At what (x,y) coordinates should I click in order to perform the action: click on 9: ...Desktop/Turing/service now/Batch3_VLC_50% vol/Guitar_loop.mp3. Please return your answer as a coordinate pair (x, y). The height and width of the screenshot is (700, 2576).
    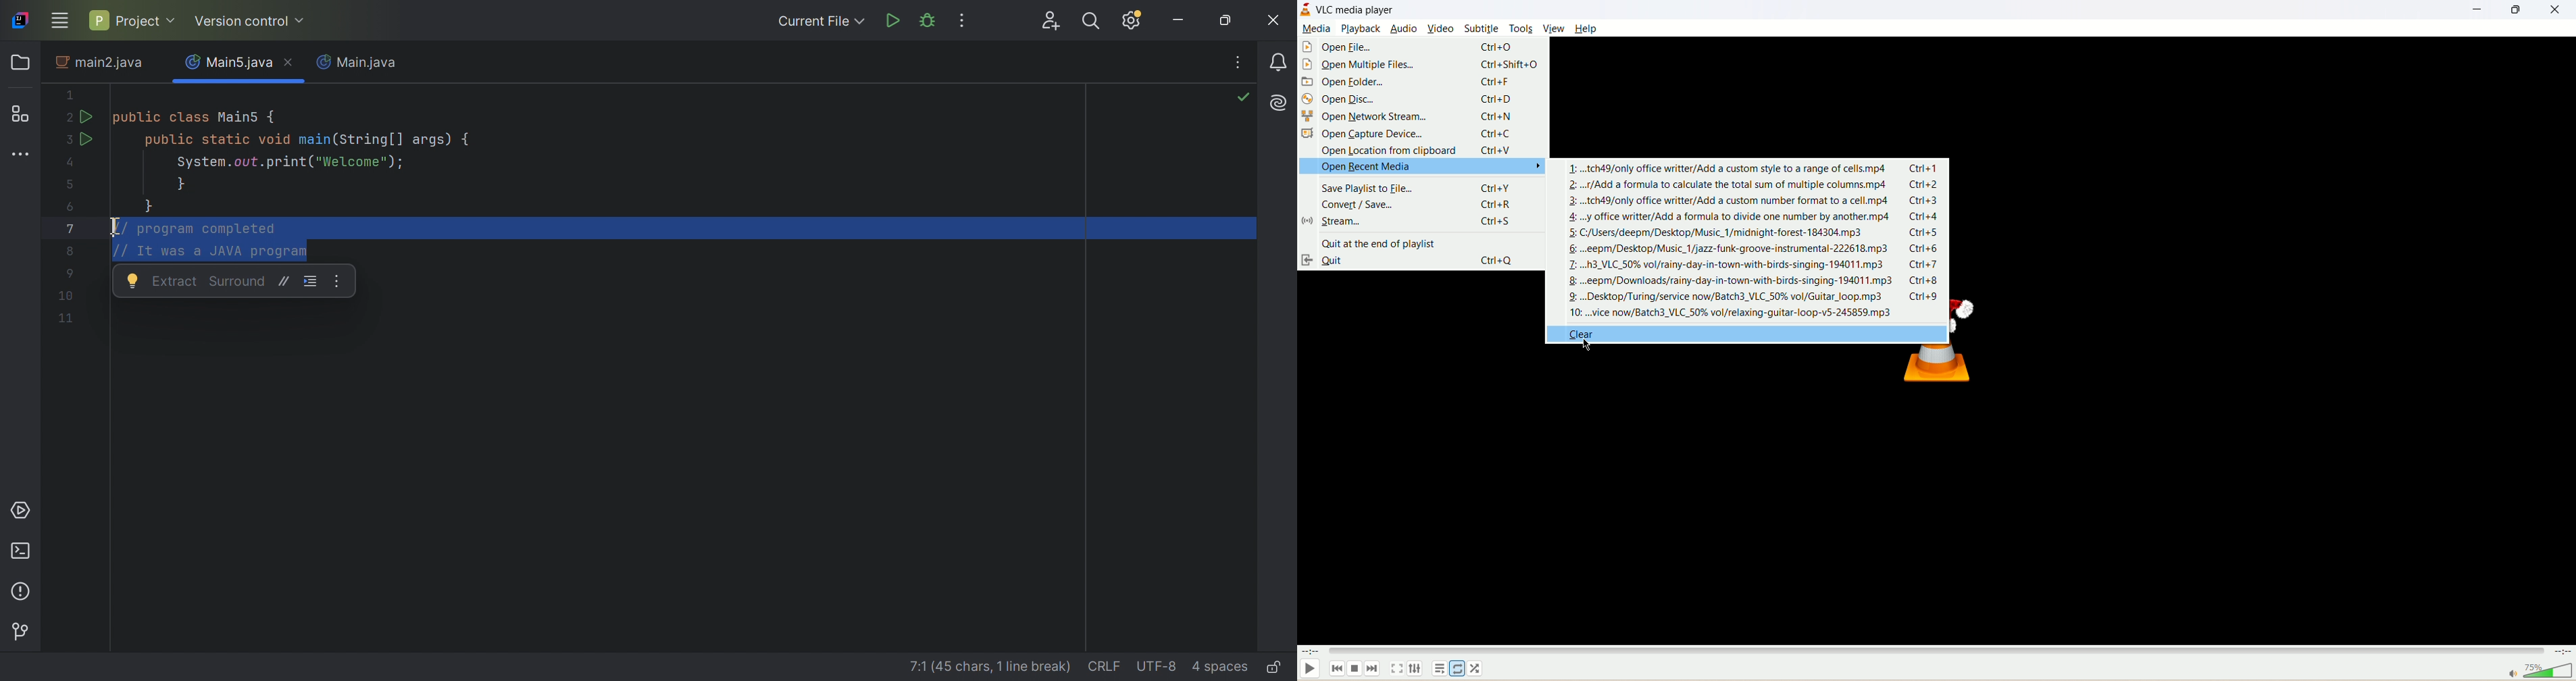
    Looking at the image, I should click on (1730, 297).